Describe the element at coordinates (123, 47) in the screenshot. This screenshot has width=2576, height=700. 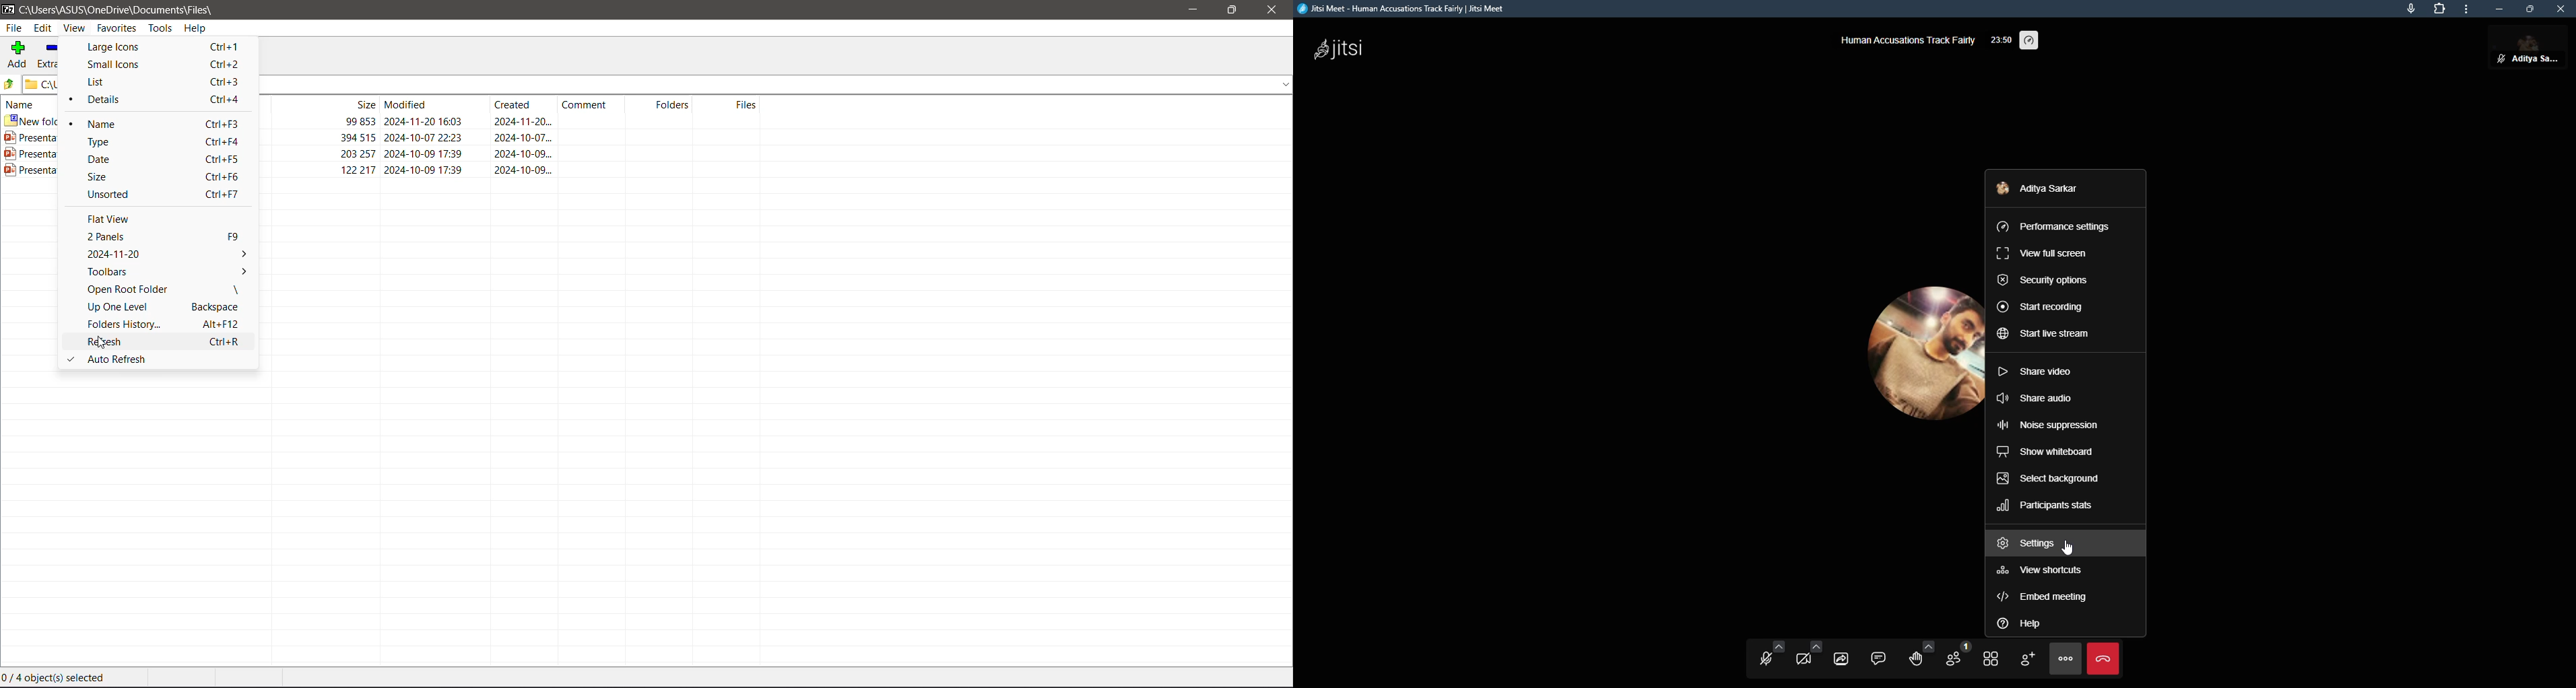
I see `Large Icons` at that location.